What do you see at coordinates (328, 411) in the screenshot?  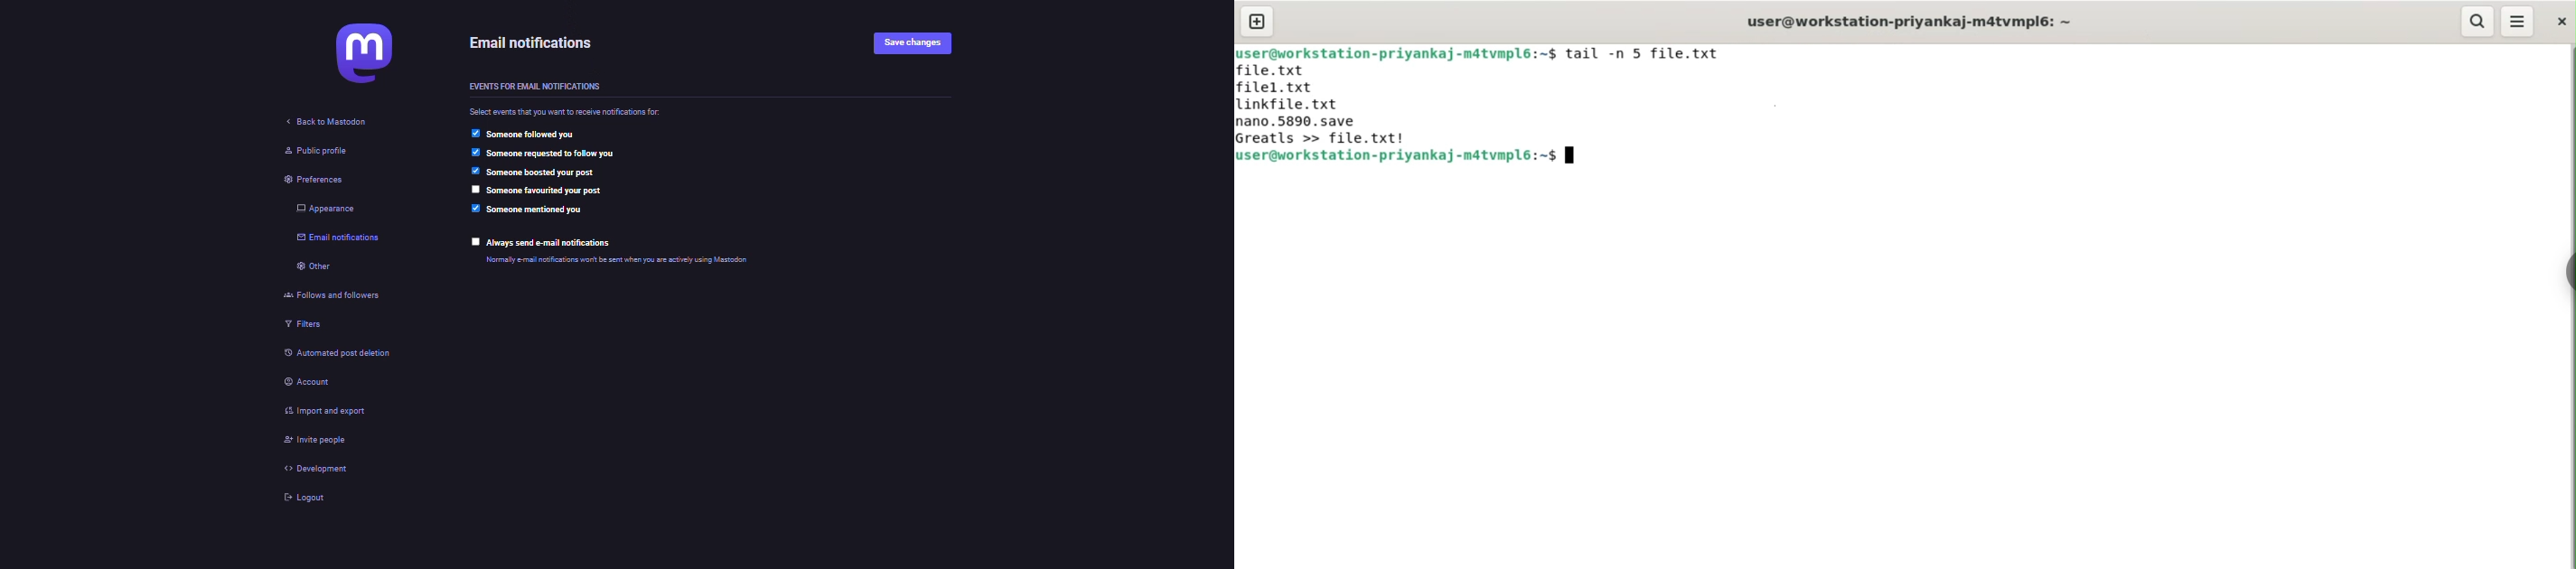 I see `import & export` at bounding box center [328, 411].